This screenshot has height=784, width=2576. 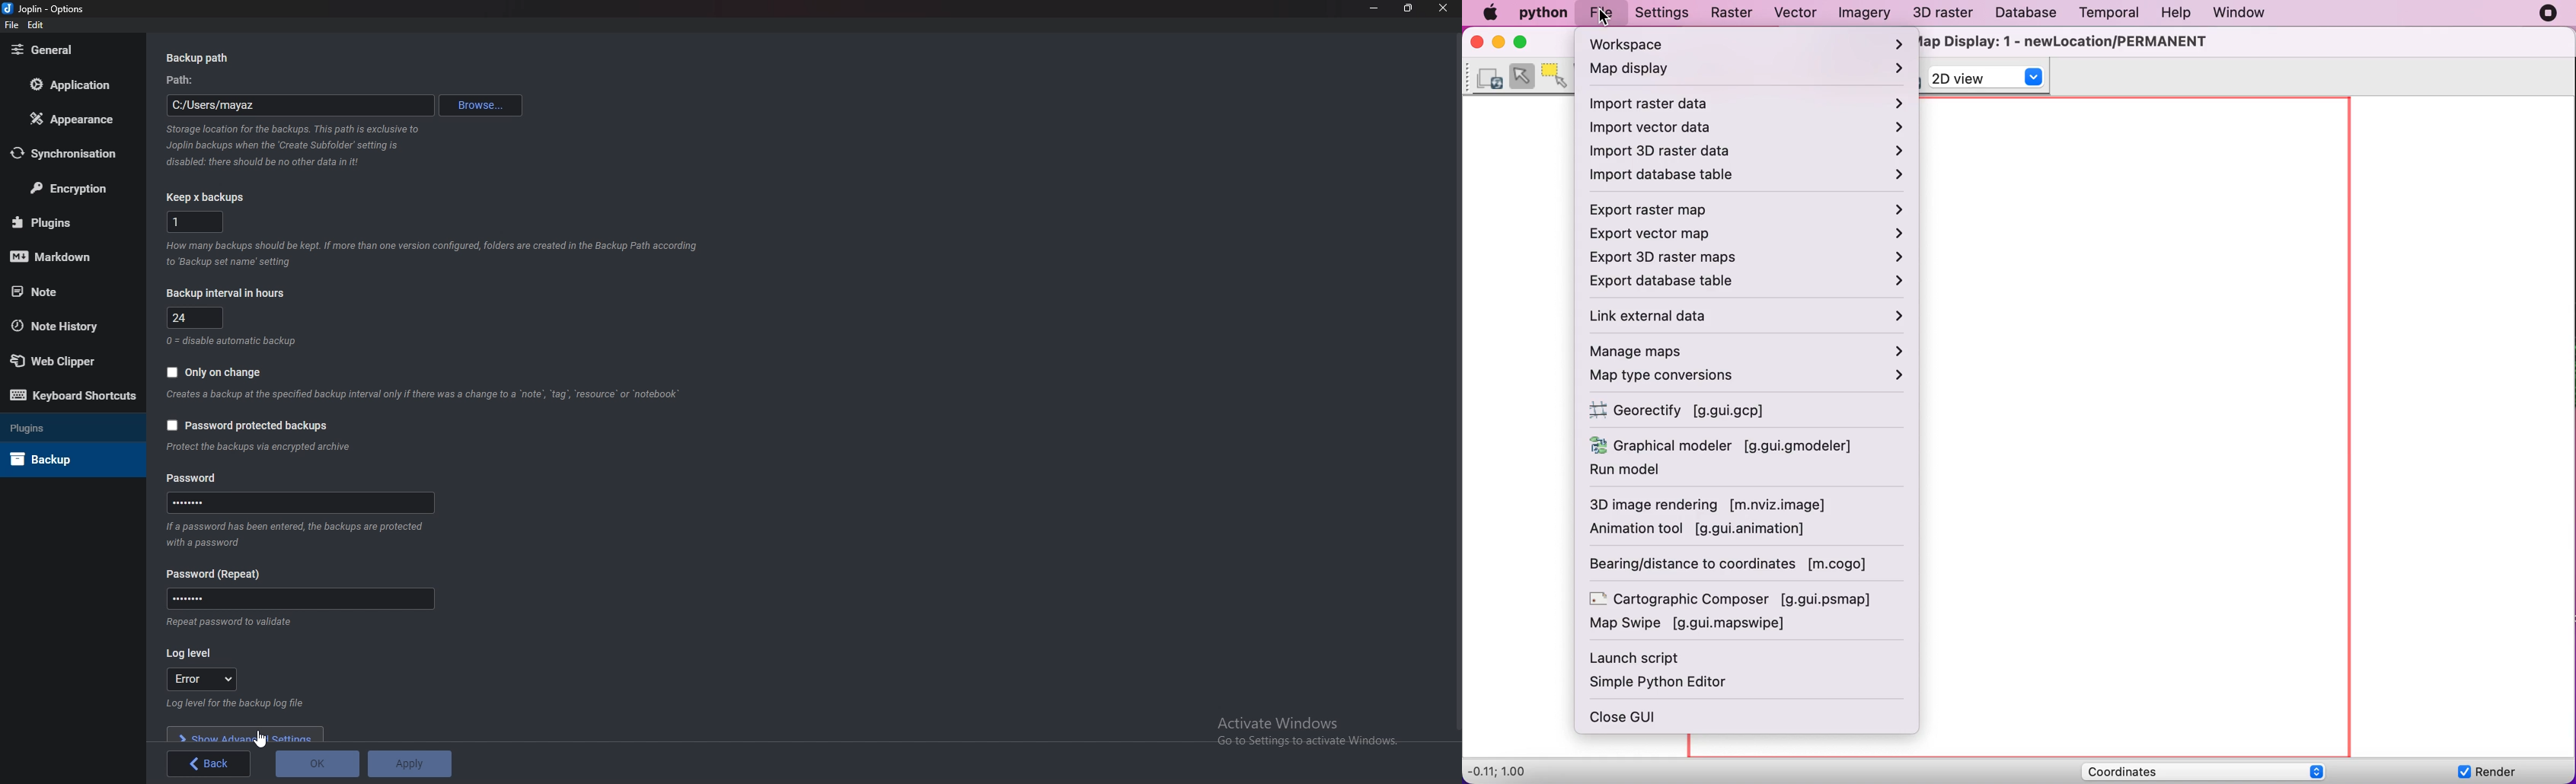 I want to click on Resize, so click(x=1409, y=8).